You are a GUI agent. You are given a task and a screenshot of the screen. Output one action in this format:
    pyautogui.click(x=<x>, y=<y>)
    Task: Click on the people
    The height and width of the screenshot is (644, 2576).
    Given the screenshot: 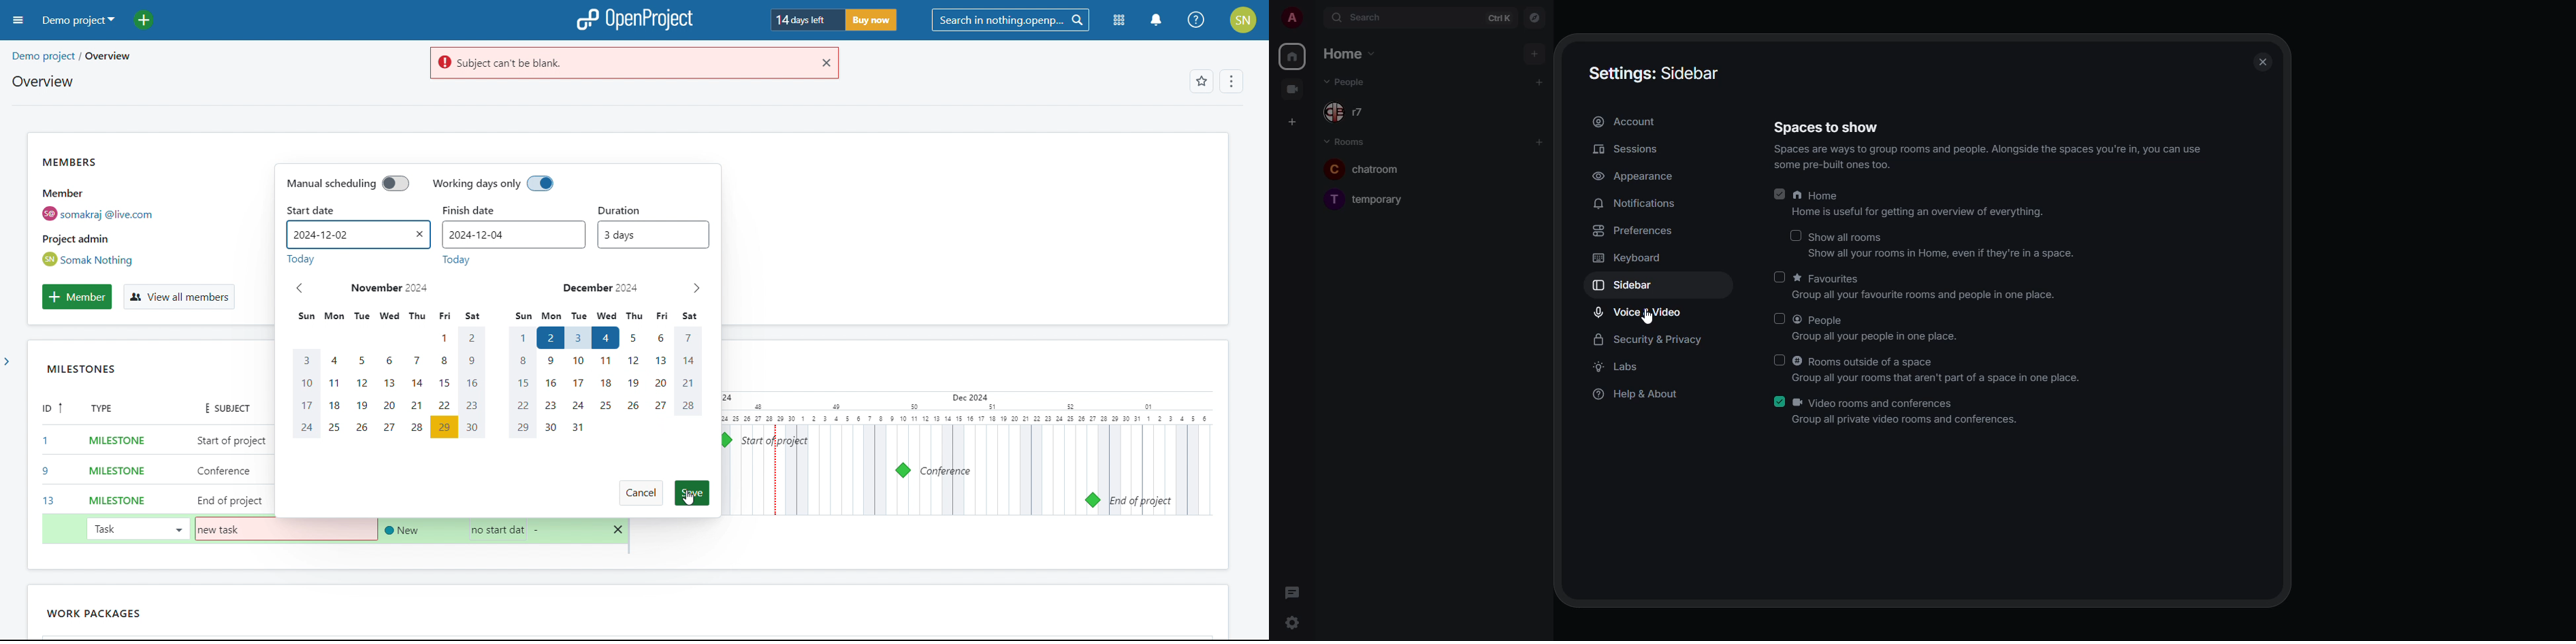 What is the action you would take?
    pyautogui.click(x=1352, y=82)
    